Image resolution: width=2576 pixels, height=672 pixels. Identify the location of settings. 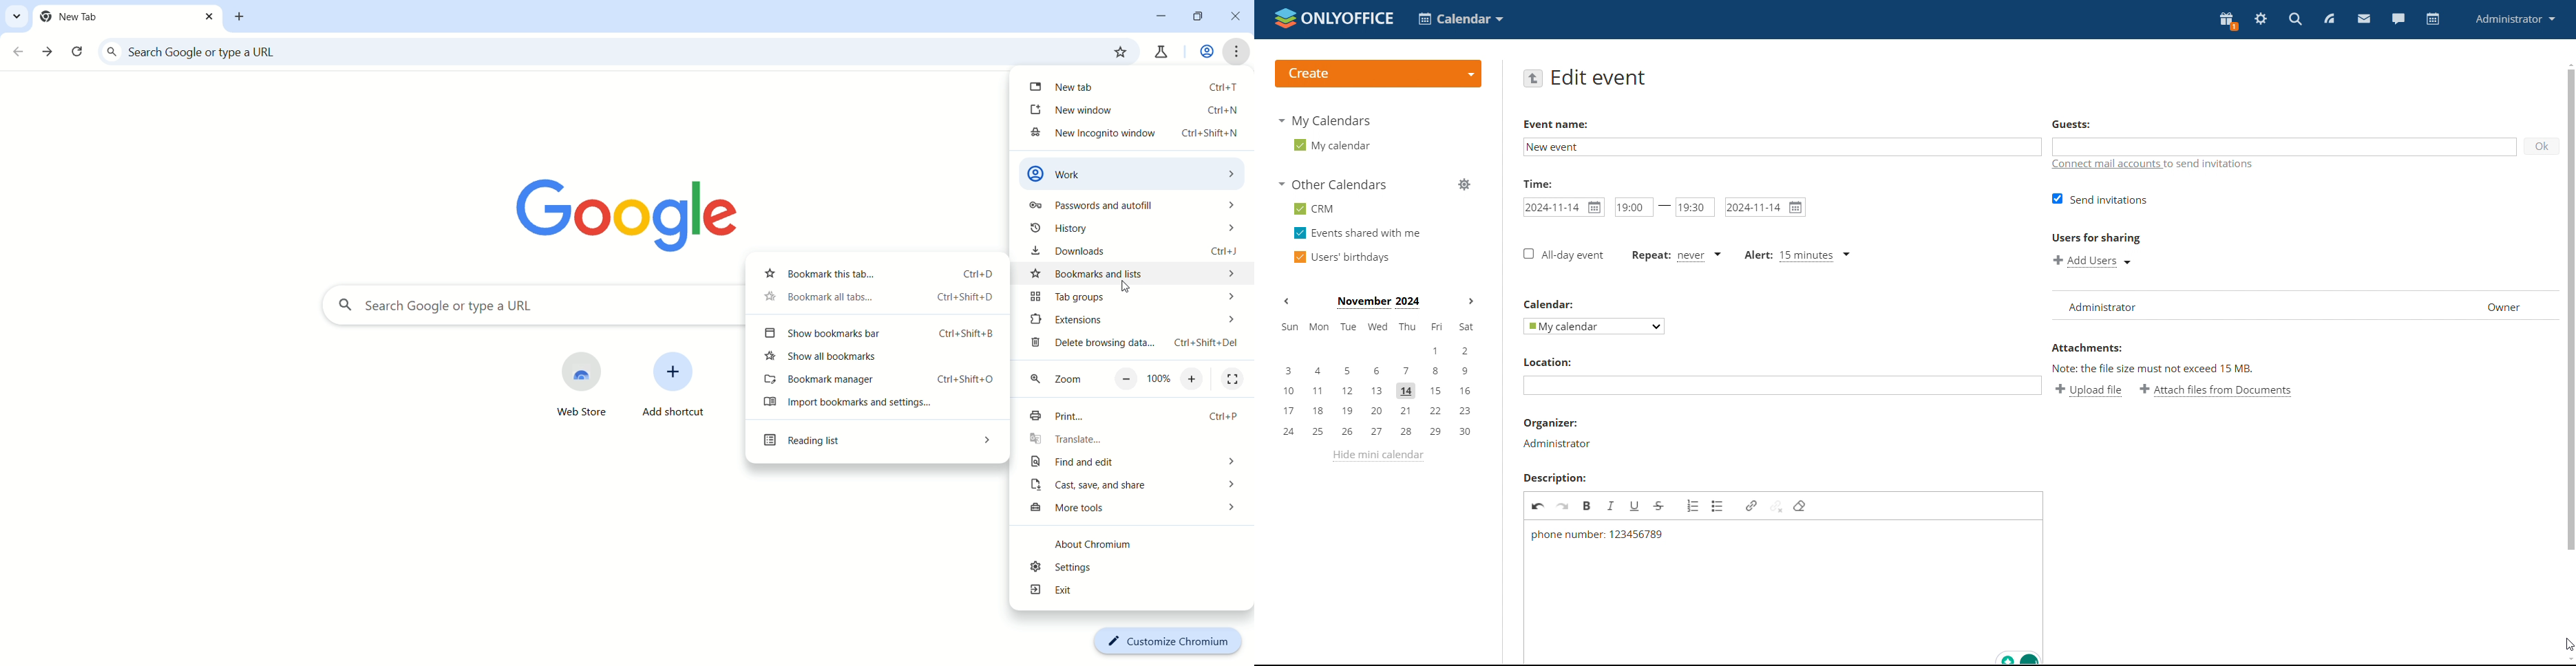
(1128, 568).